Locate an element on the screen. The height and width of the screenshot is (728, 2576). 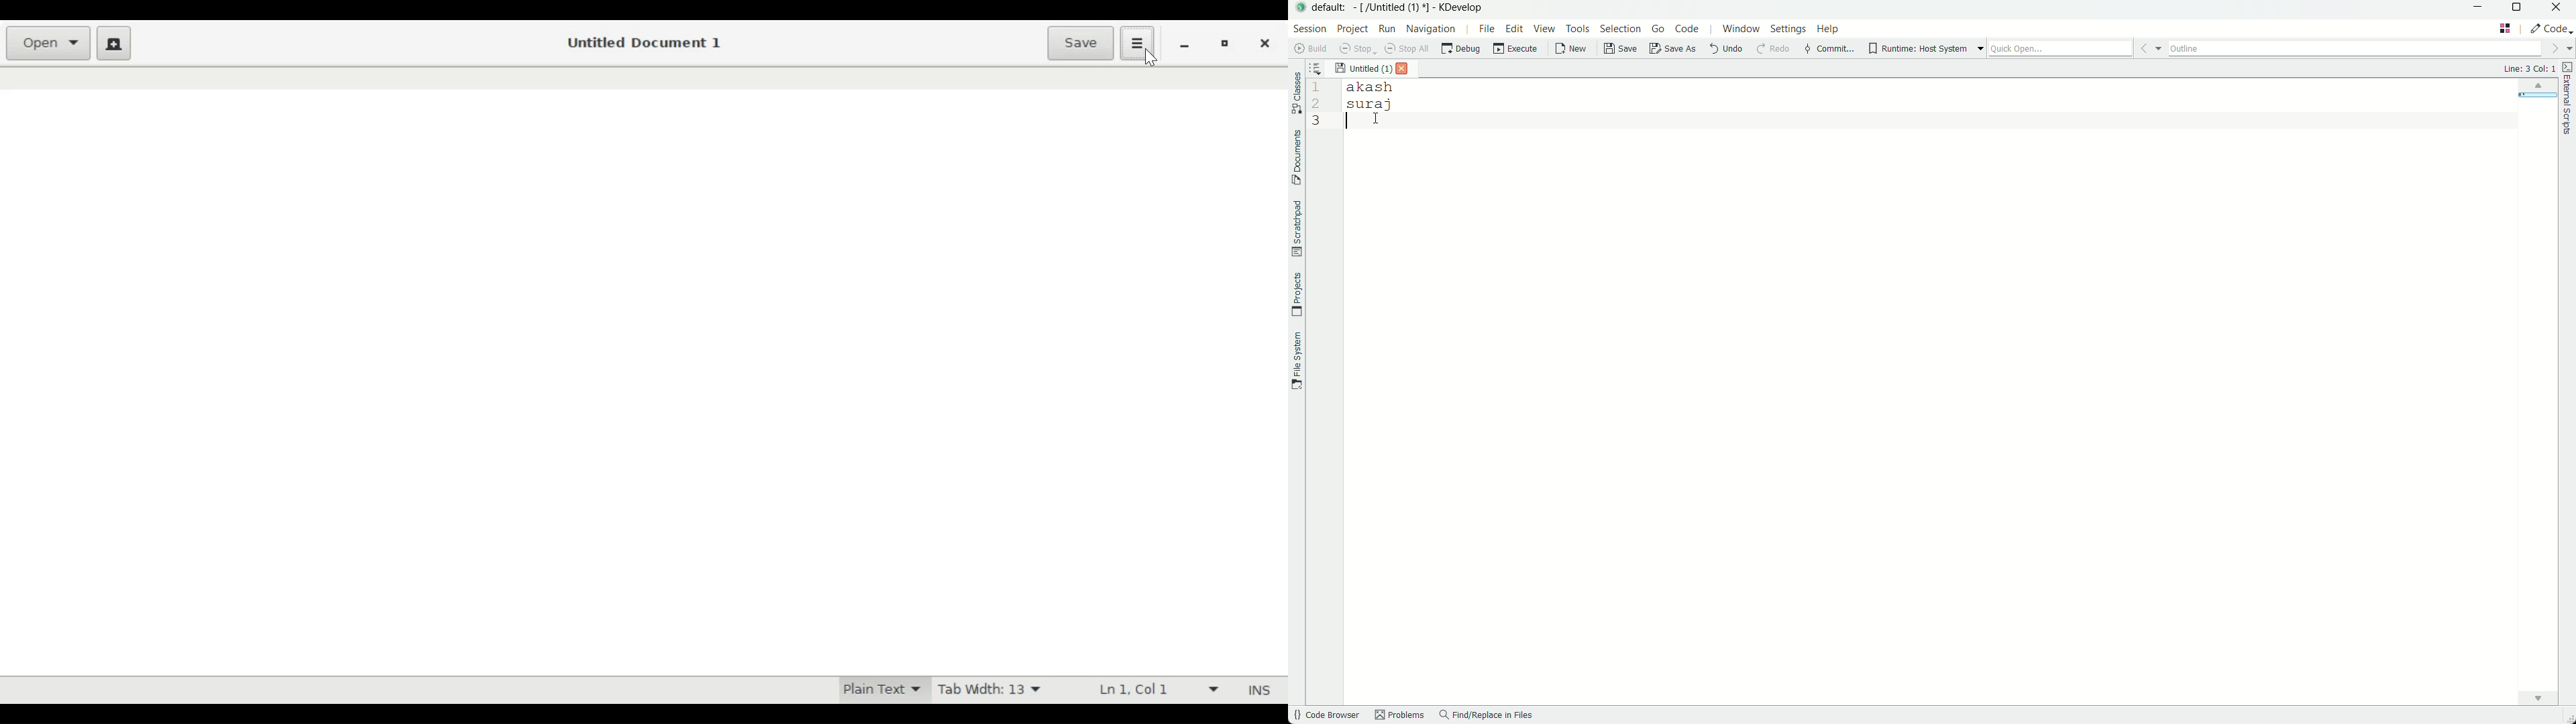
app name and location - default: [/Untitled (1) *] - KDevelop is located at coordinates (1397, 7).